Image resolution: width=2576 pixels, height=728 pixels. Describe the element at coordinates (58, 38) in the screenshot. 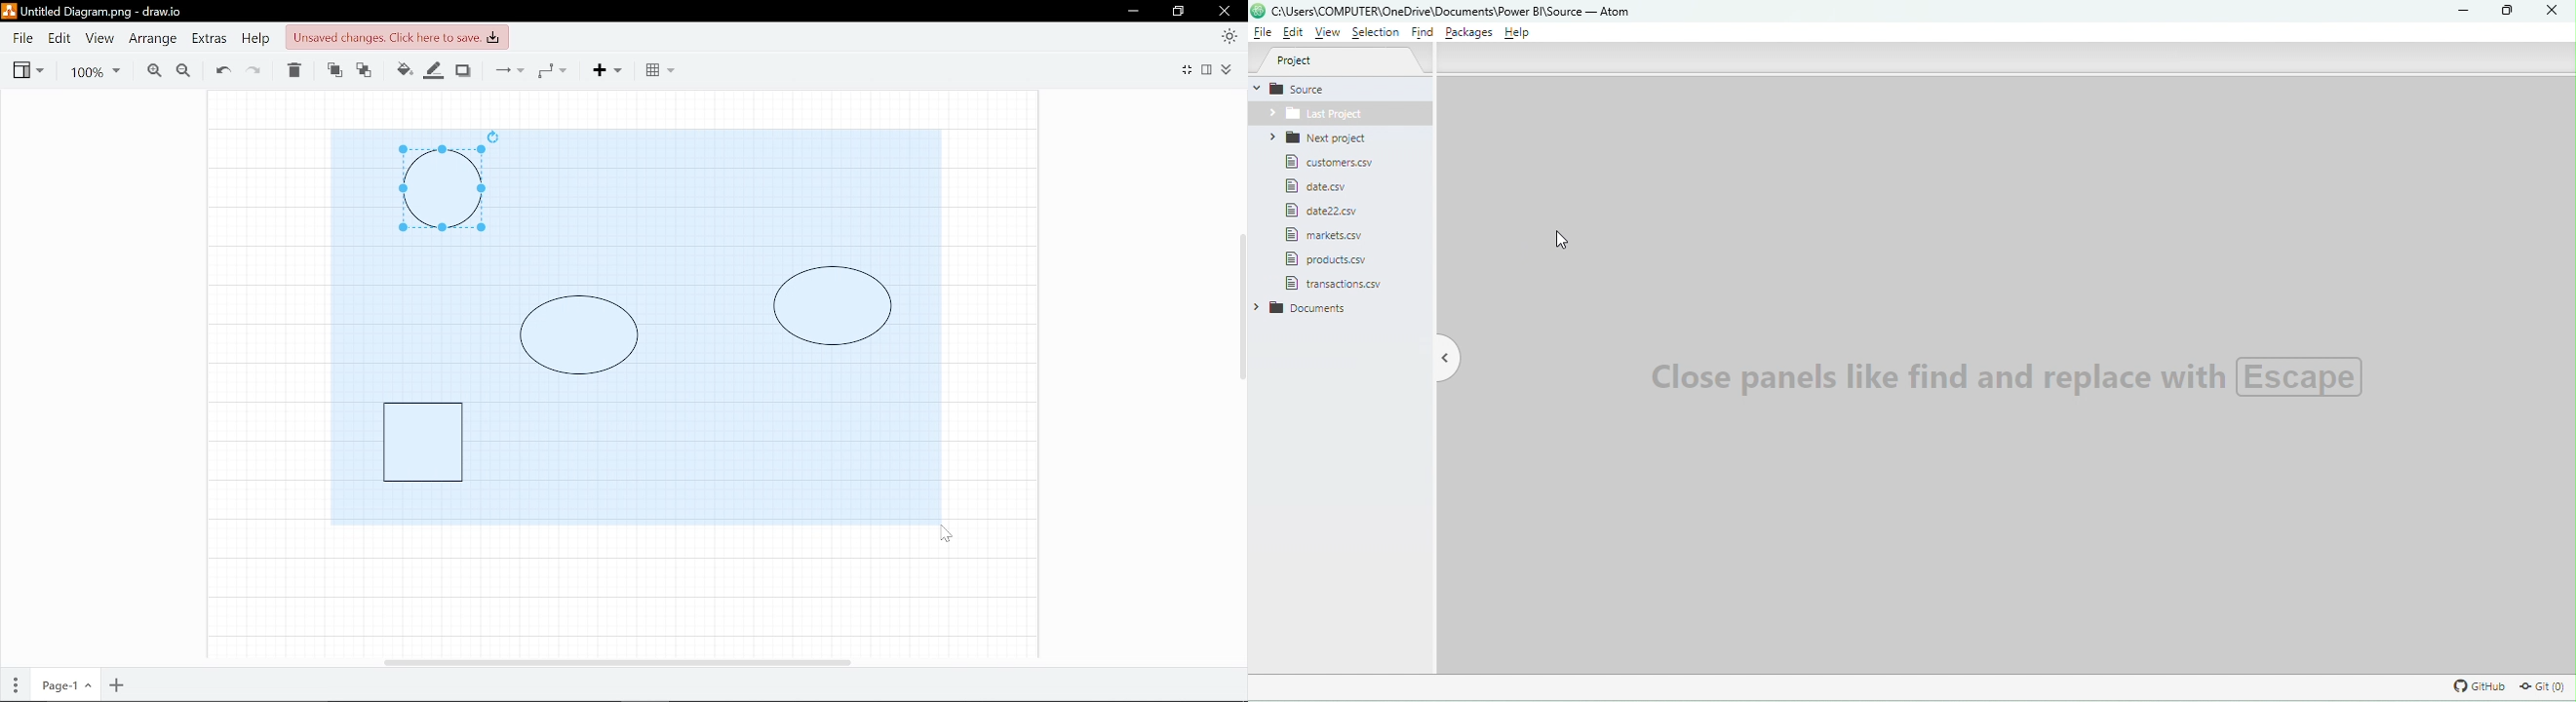

I see `Edit` at that location.